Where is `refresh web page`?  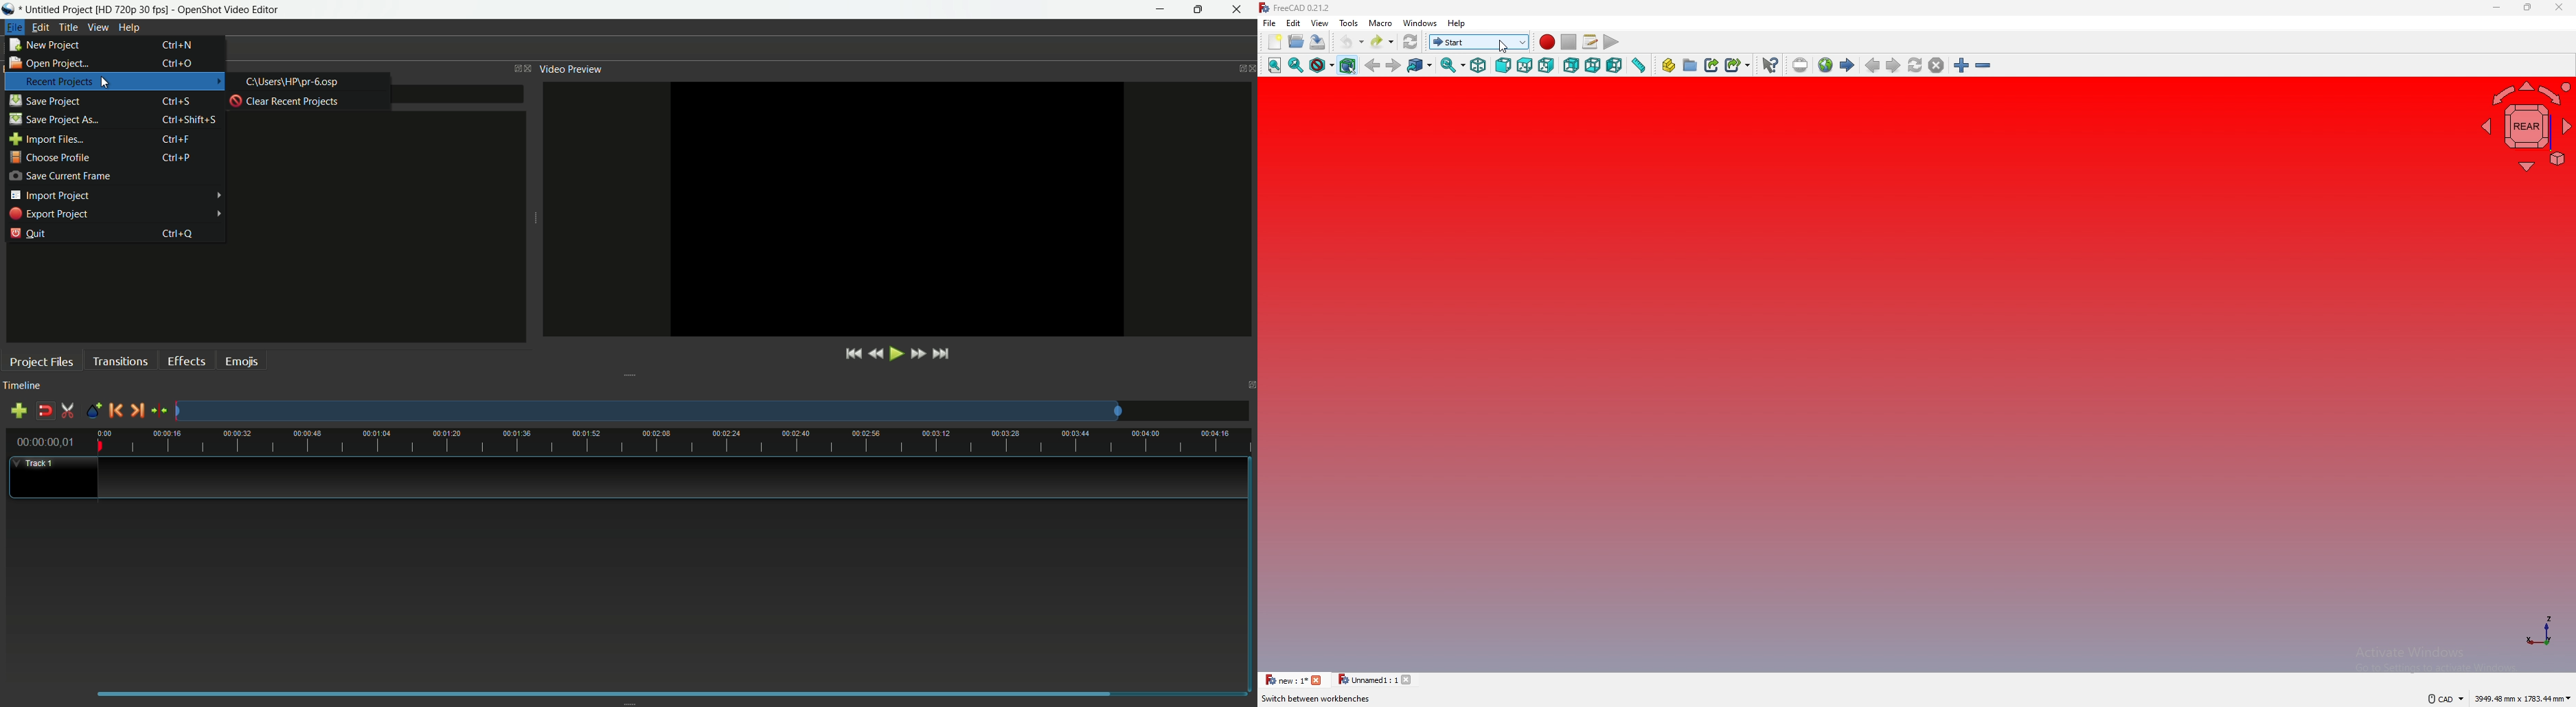 refresh web page is located at coordinates (1916, 66).